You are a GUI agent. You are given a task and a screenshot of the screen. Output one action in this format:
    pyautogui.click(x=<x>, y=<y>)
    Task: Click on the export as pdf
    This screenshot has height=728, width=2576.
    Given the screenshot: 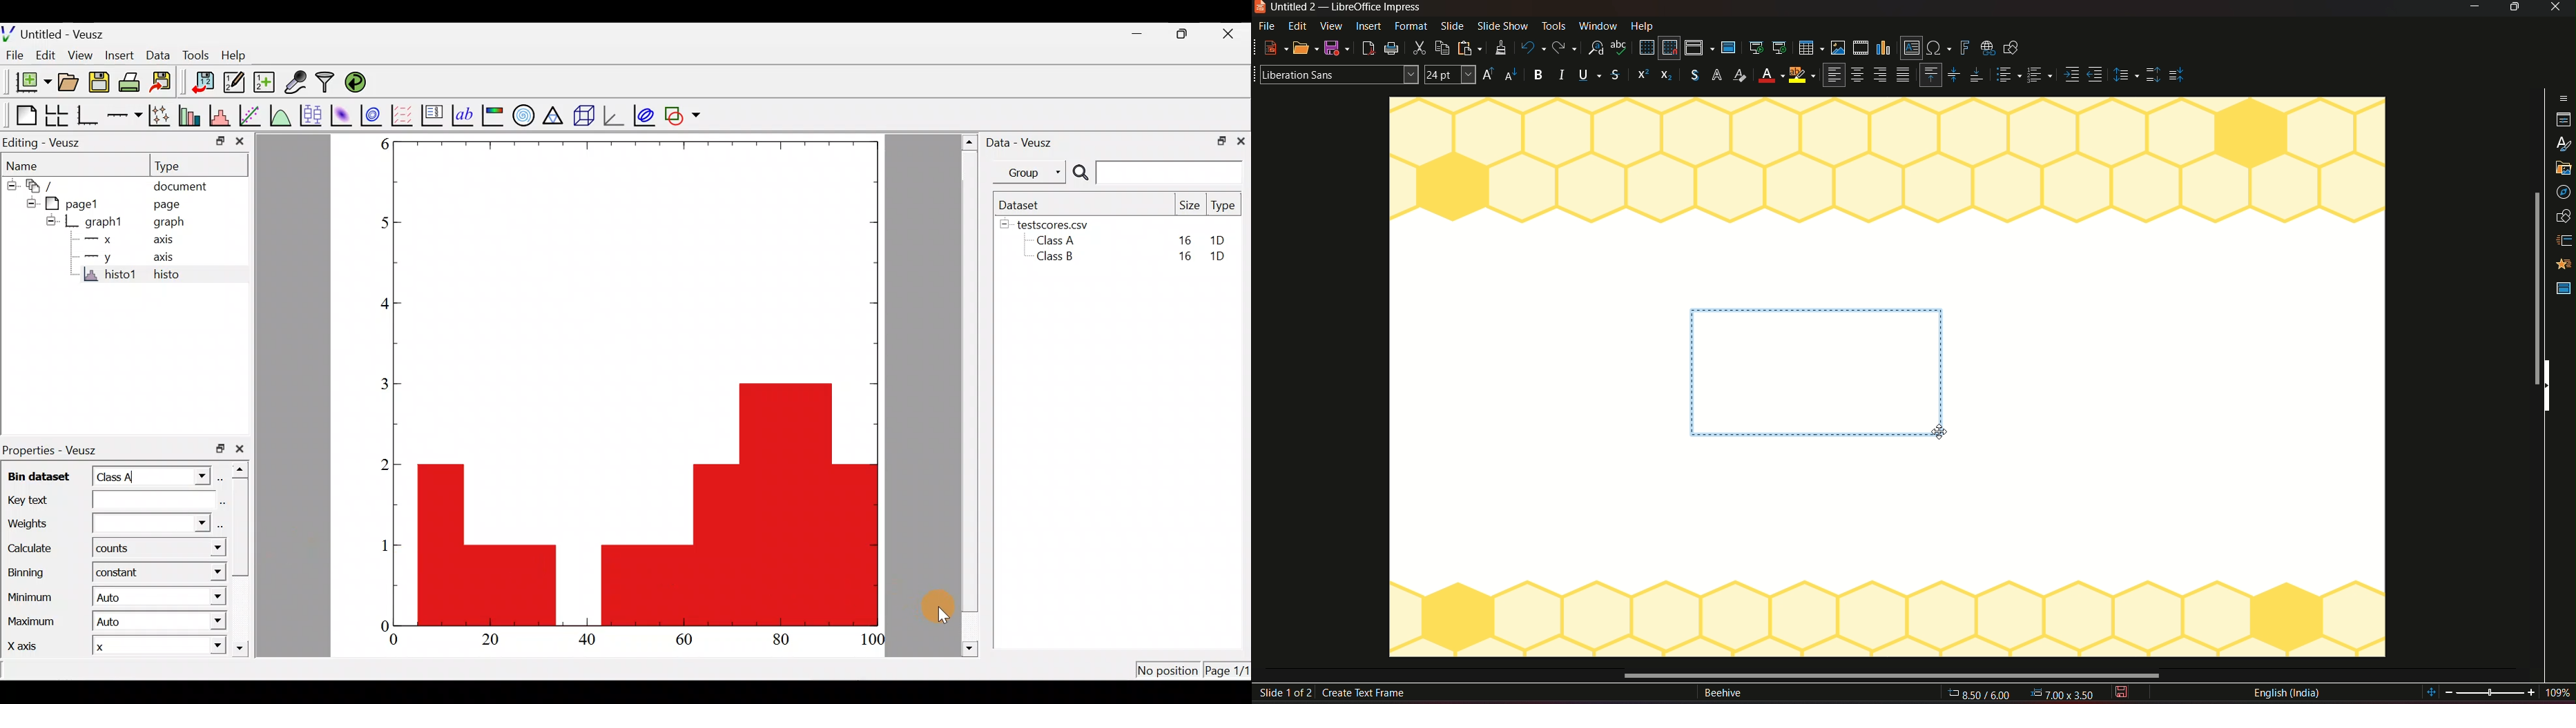 What is the action you would take?
    pyautogui.click(x=1367, y=48)
    